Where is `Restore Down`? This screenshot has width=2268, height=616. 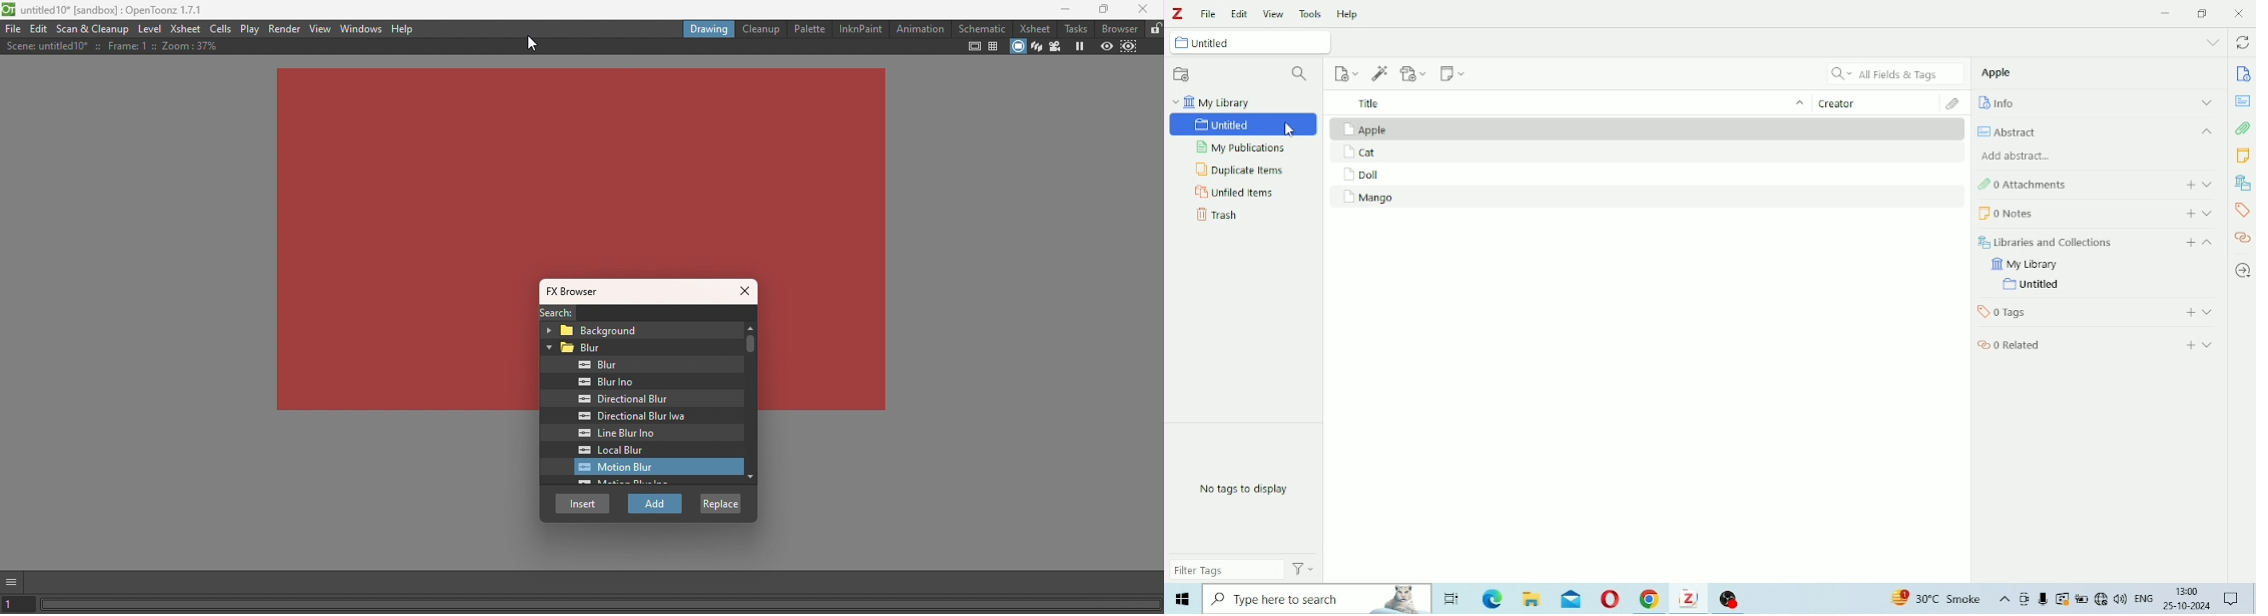 Restore Down is located at coordinates (2202, 13).